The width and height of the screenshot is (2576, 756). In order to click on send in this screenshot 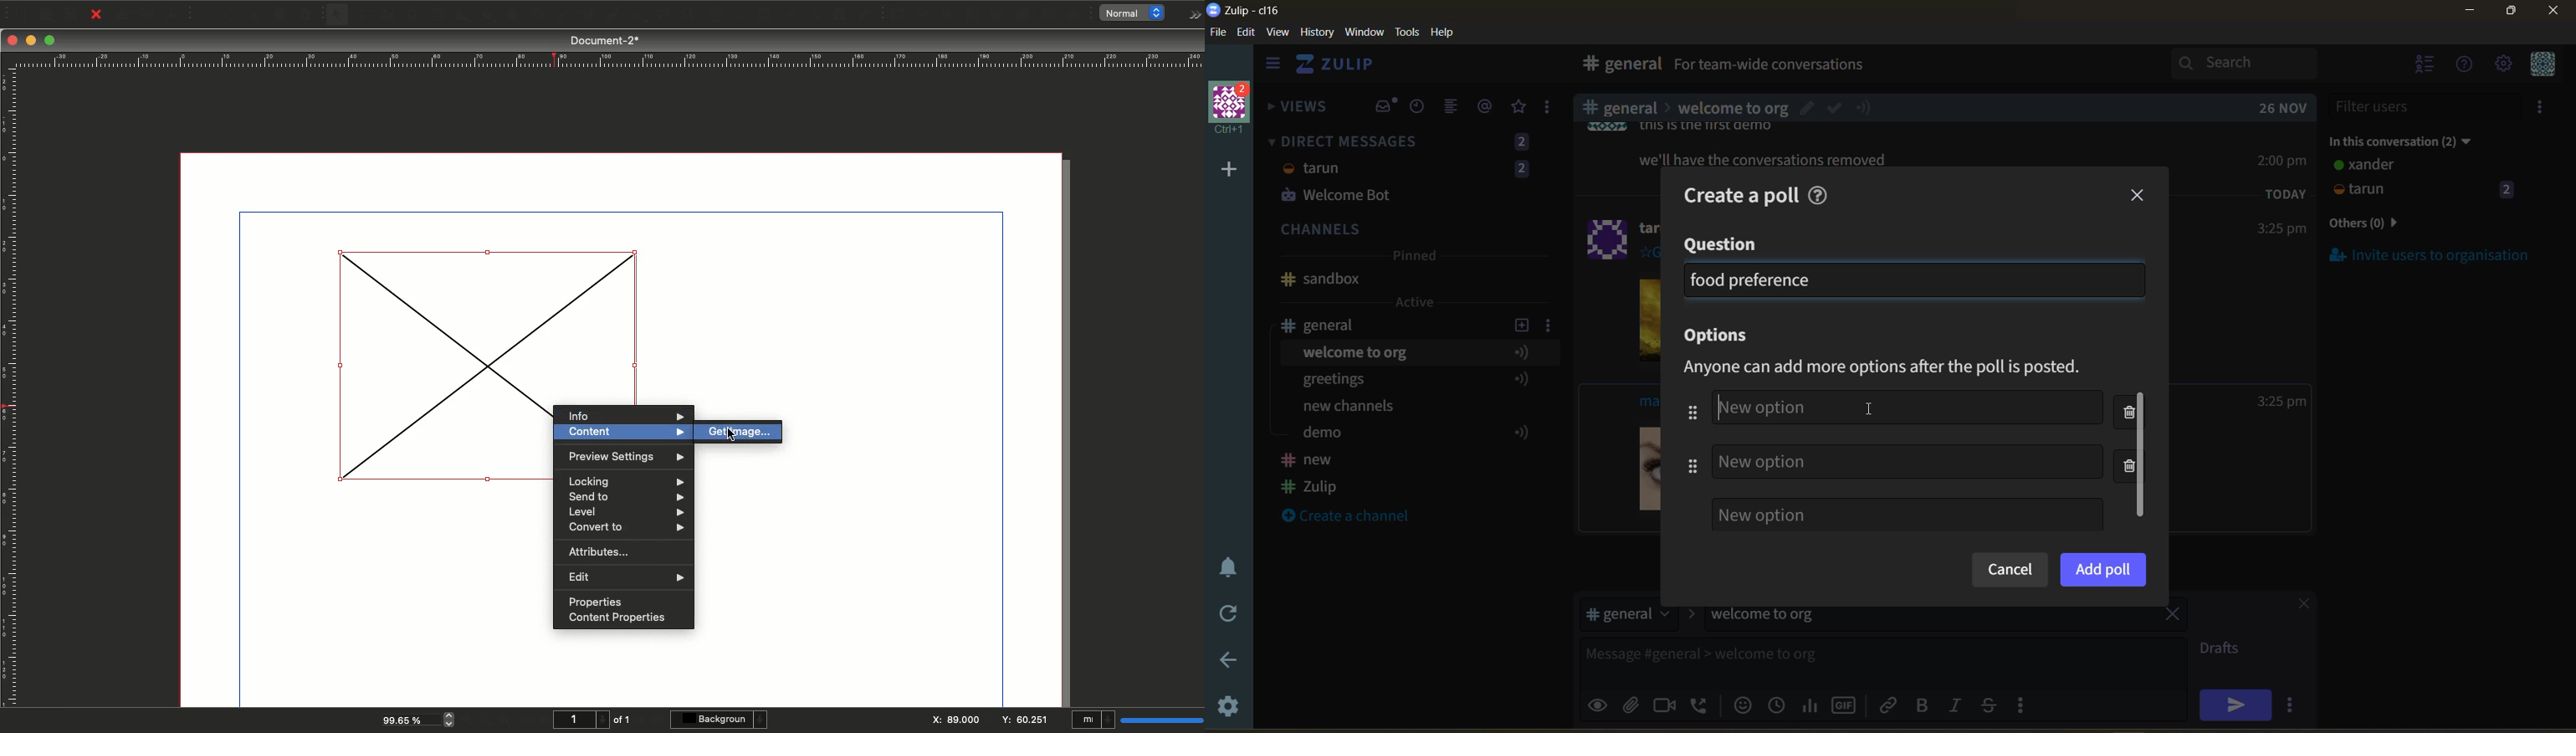, I will do `click(2236, 704)`.